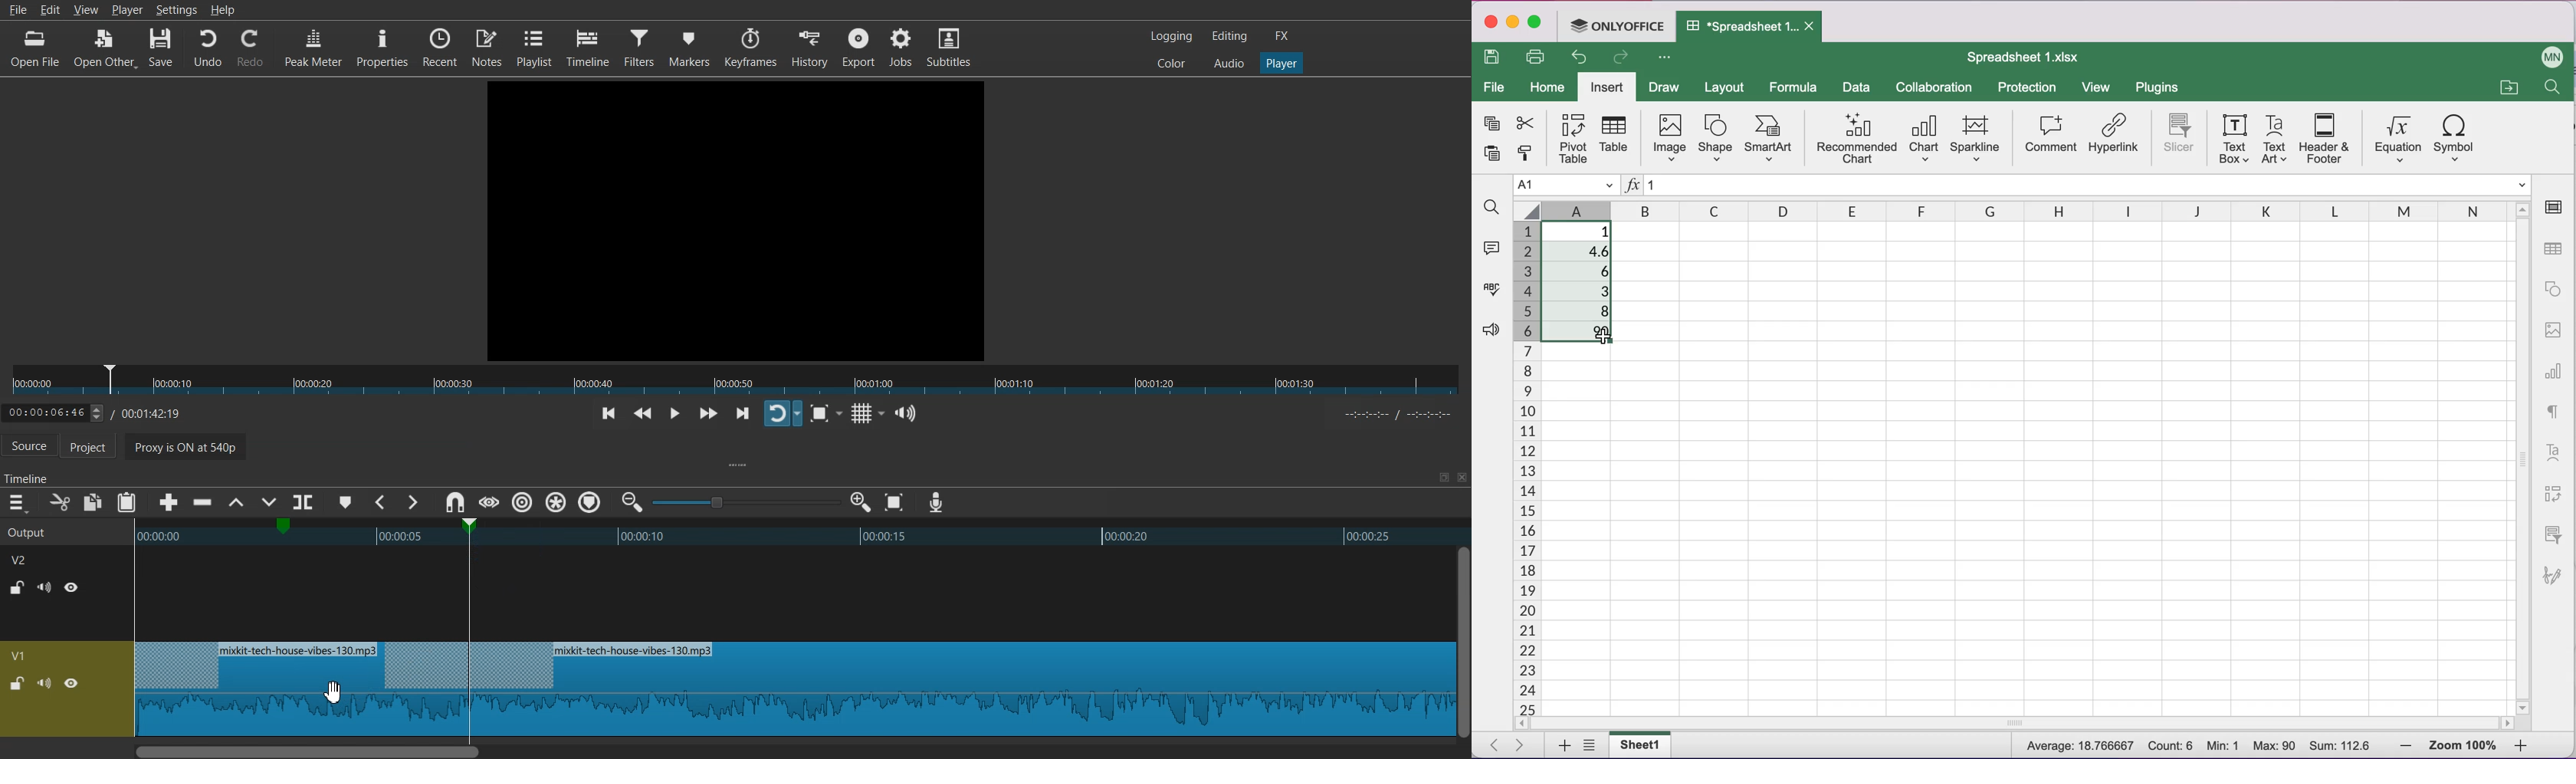 The height and width of the screenshot is (784, 2576). Describe the element at coordinates (176, 9) in the screenshot. I see `Settings` at that location.